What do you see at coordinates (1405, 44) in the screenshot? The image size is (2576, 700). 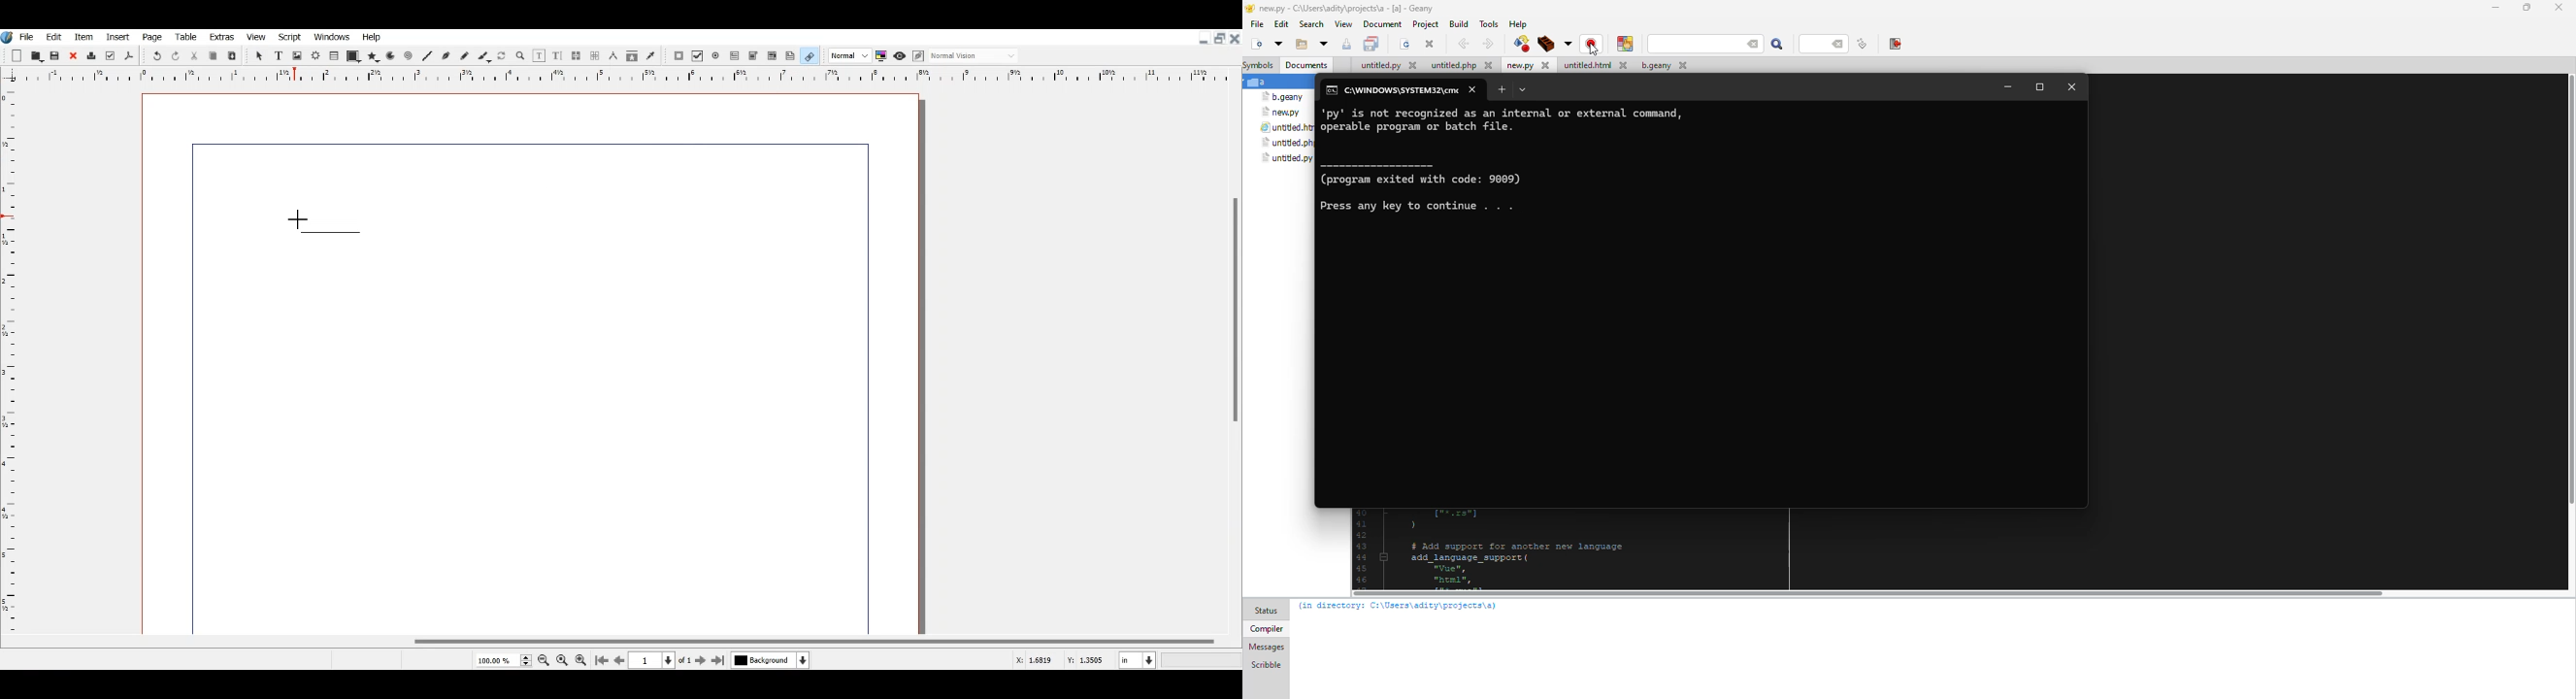 I see `open` at bounding box center [1405, 44].